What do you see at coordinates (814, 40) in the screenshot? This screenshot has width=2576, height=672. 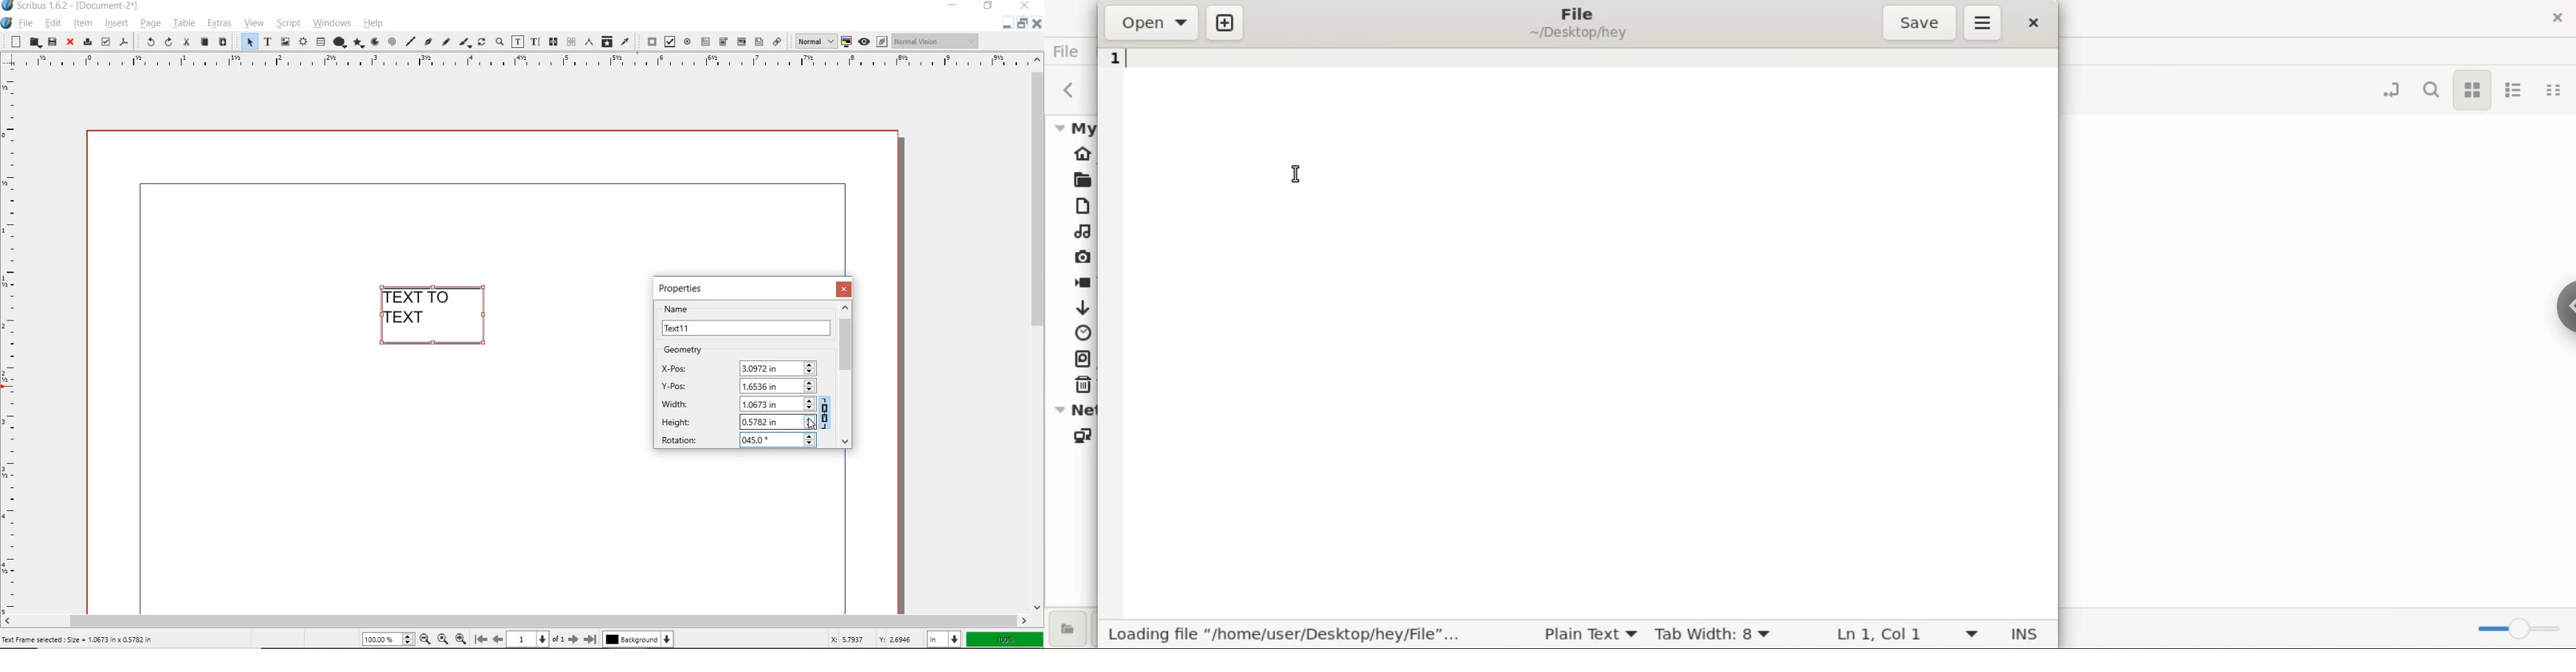 I see `select image preview quality` at bounding box center [814, 40].